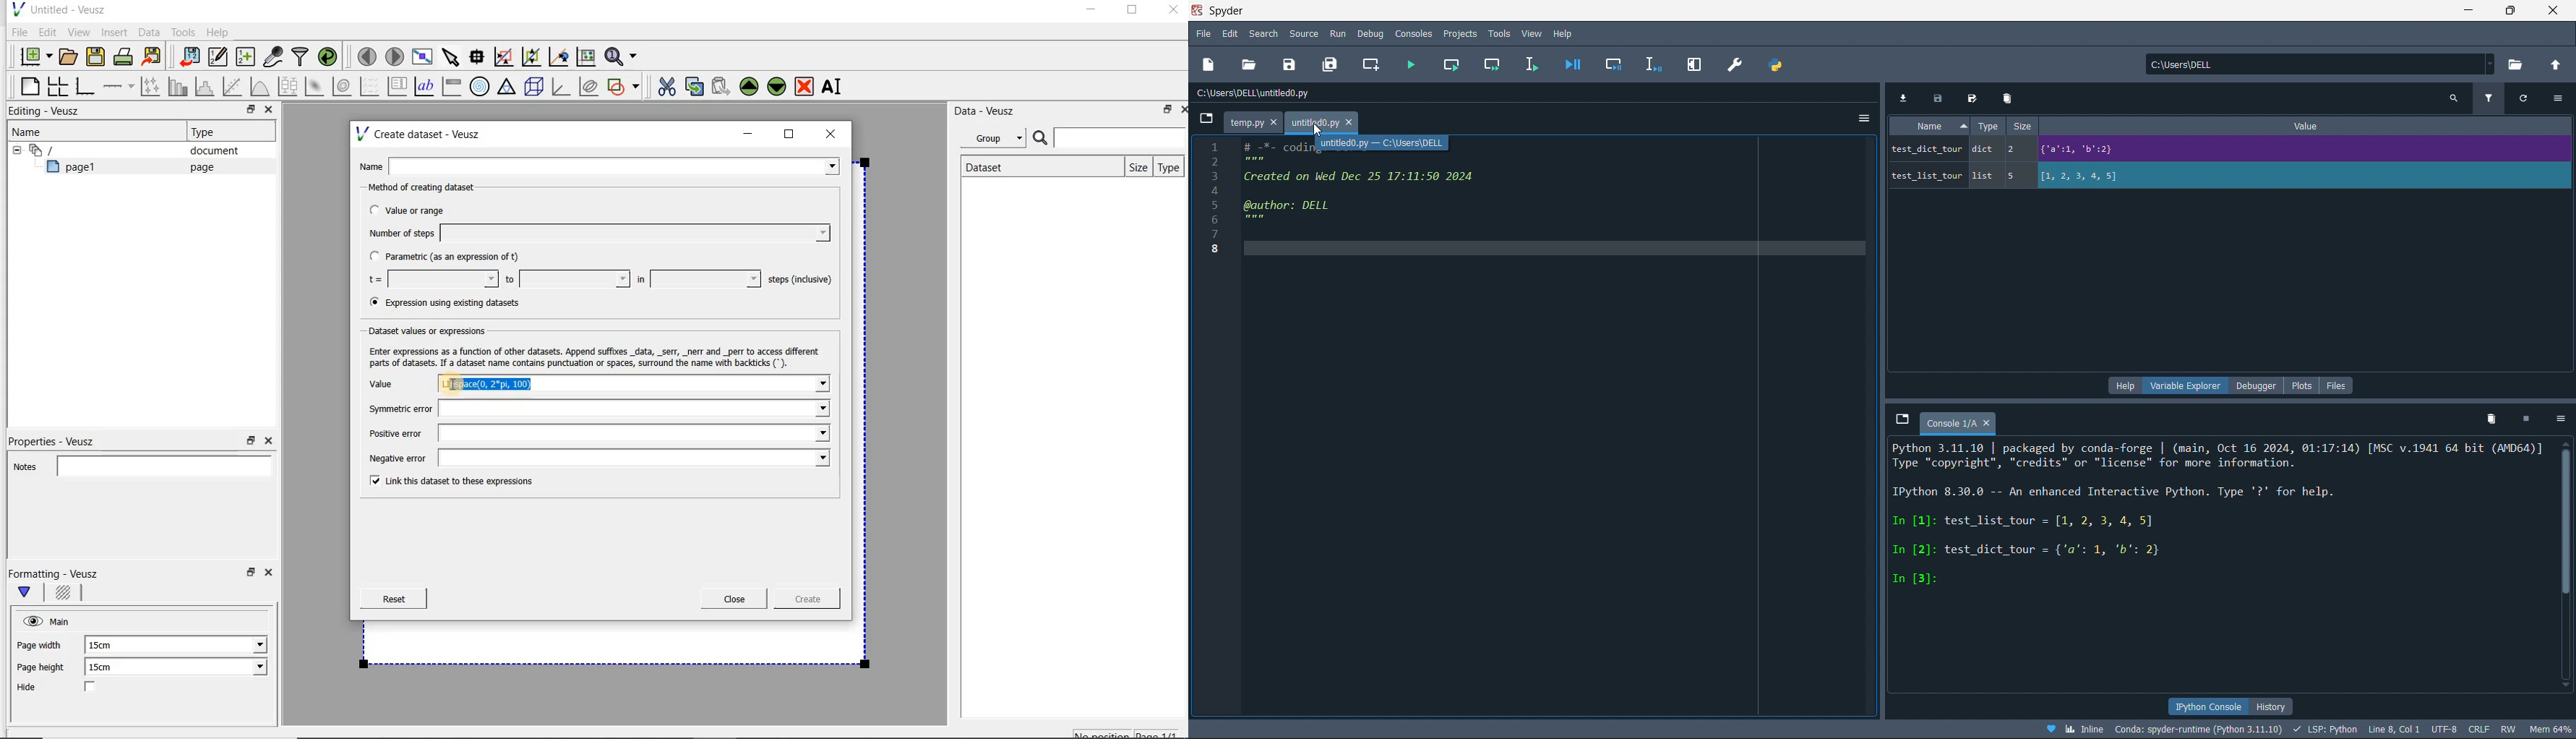 This screenshot has width=2576, height=756. Describe the element at coordinates (596, 459) in the screenshot. I see `Negative error ` at that location.